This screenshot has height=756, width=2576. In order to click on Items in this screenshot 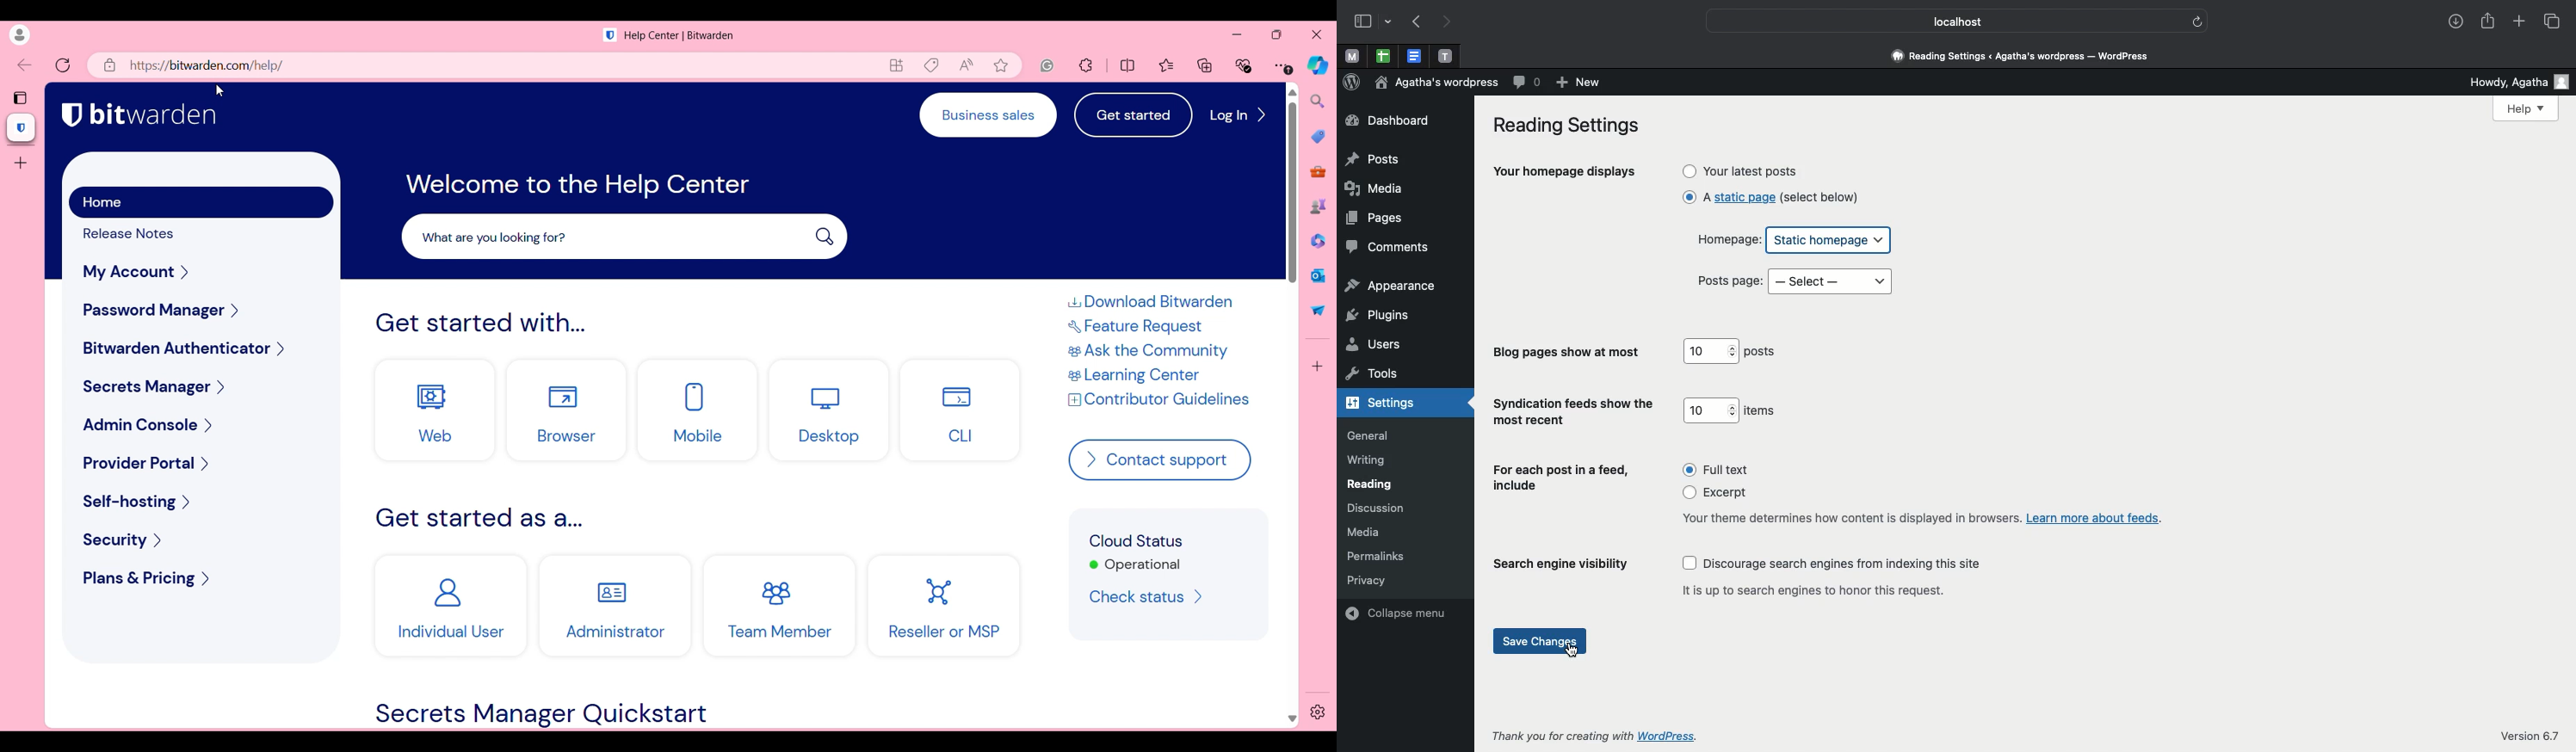, I will do `click(1762, 411)`.